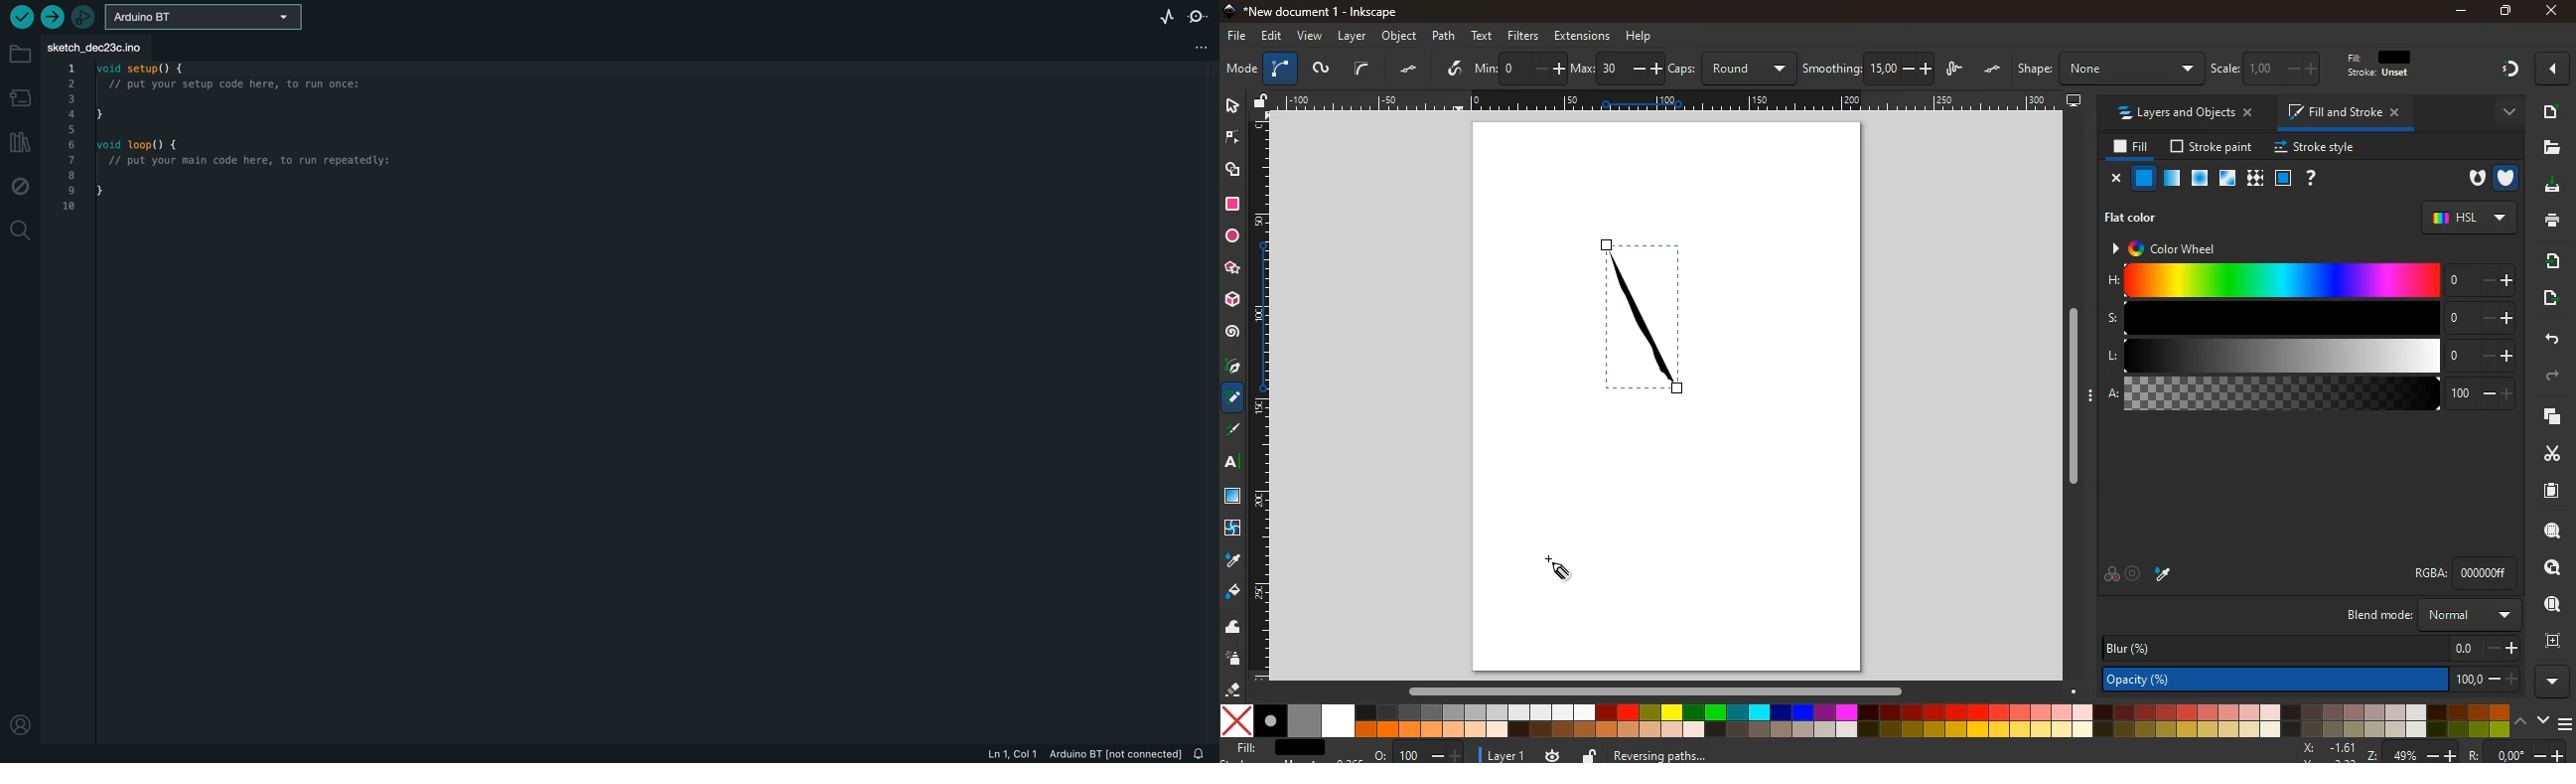 The image size is (2576, 784). I want to click on maximize, so click(2506, 13).